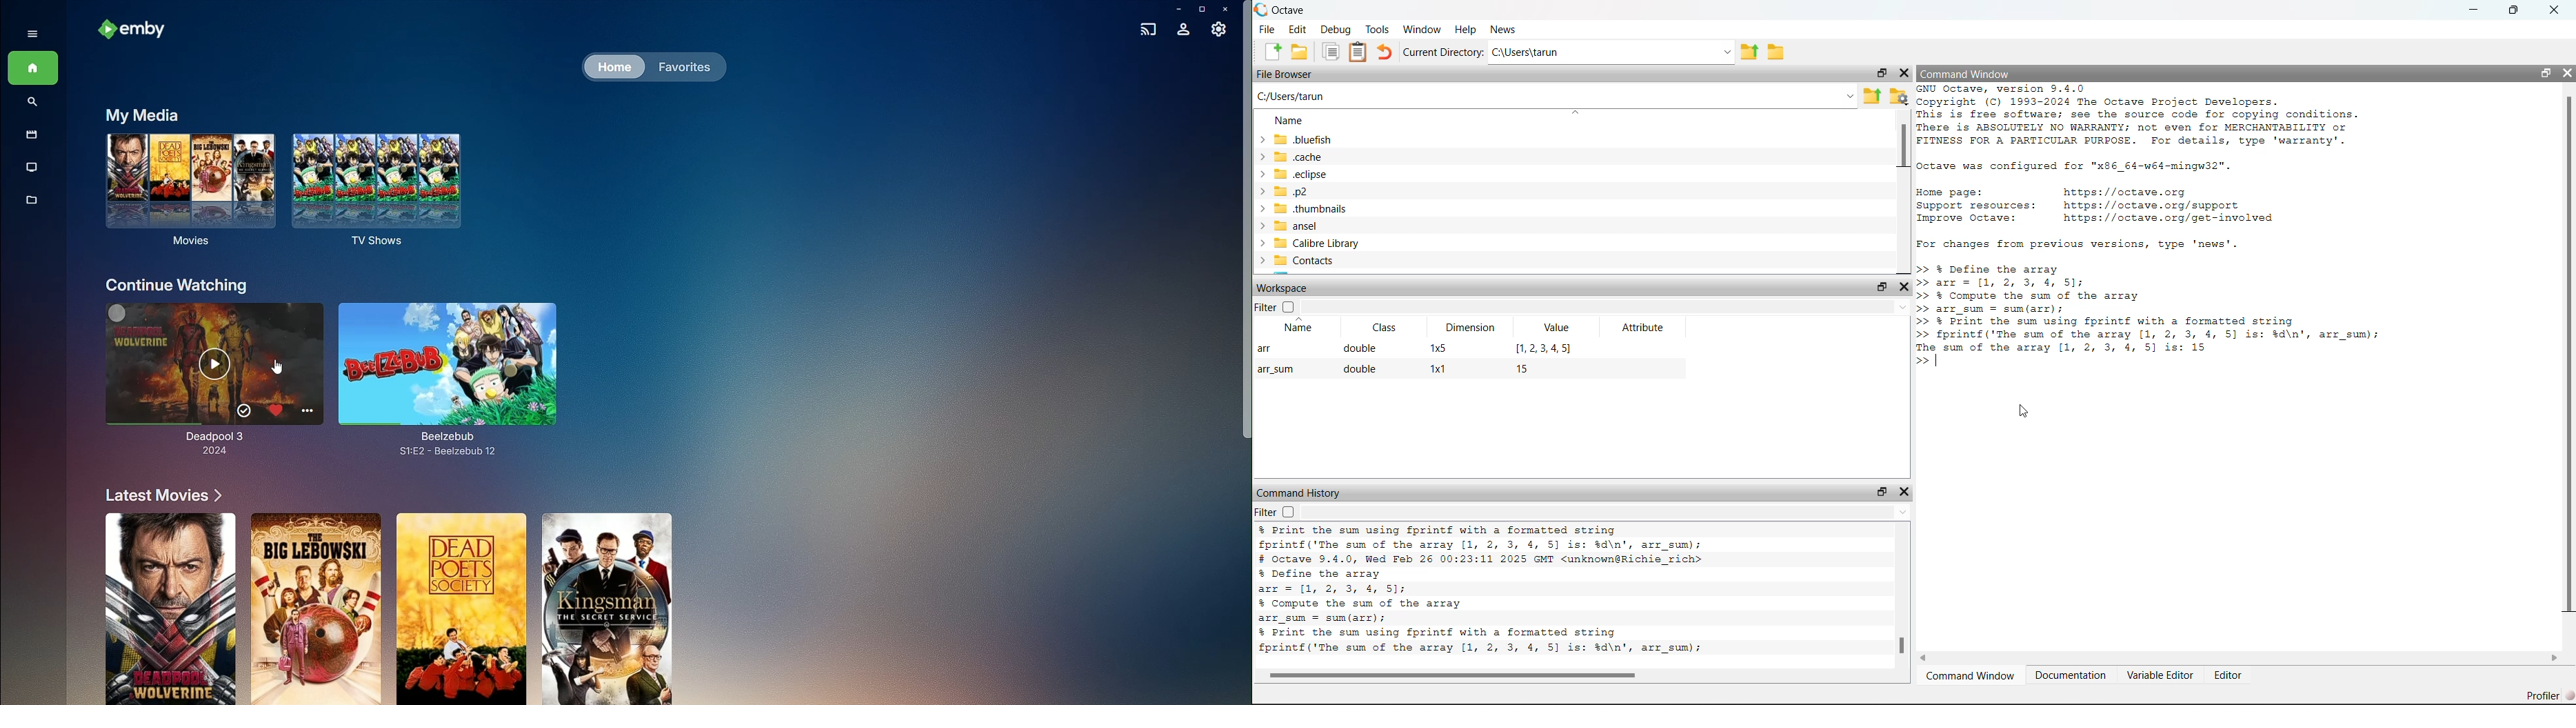 This screenshot has height=728, width=2576. I want to click on Close, so click(1905, 493).